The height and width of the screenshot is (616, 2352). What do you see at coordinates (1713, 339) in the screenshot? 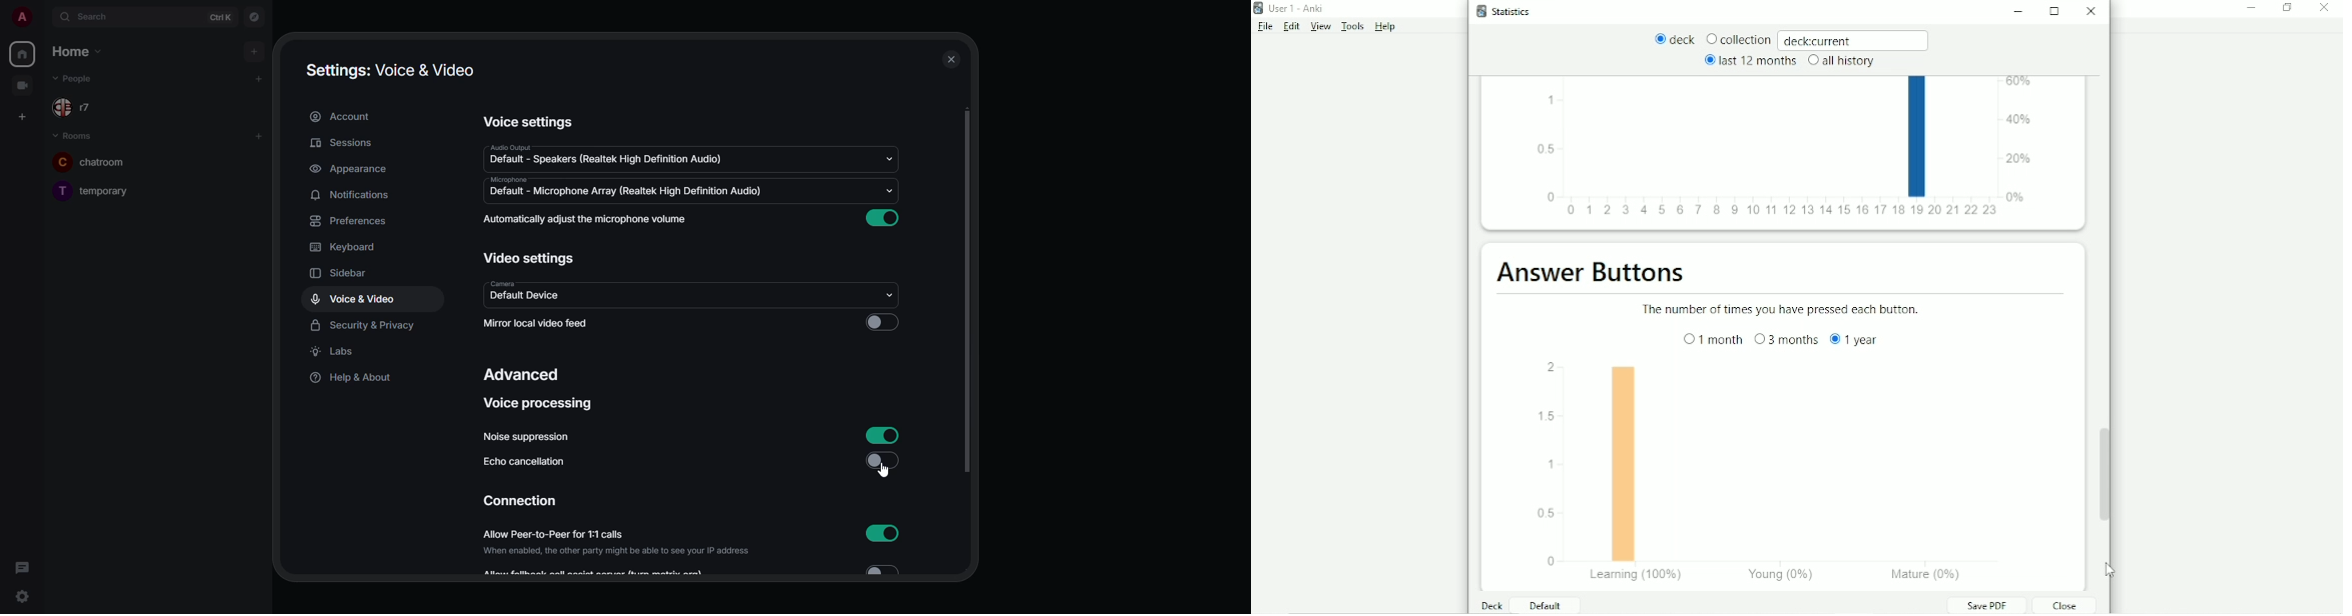
I see `1 month` at bounding box center [1713, 339].